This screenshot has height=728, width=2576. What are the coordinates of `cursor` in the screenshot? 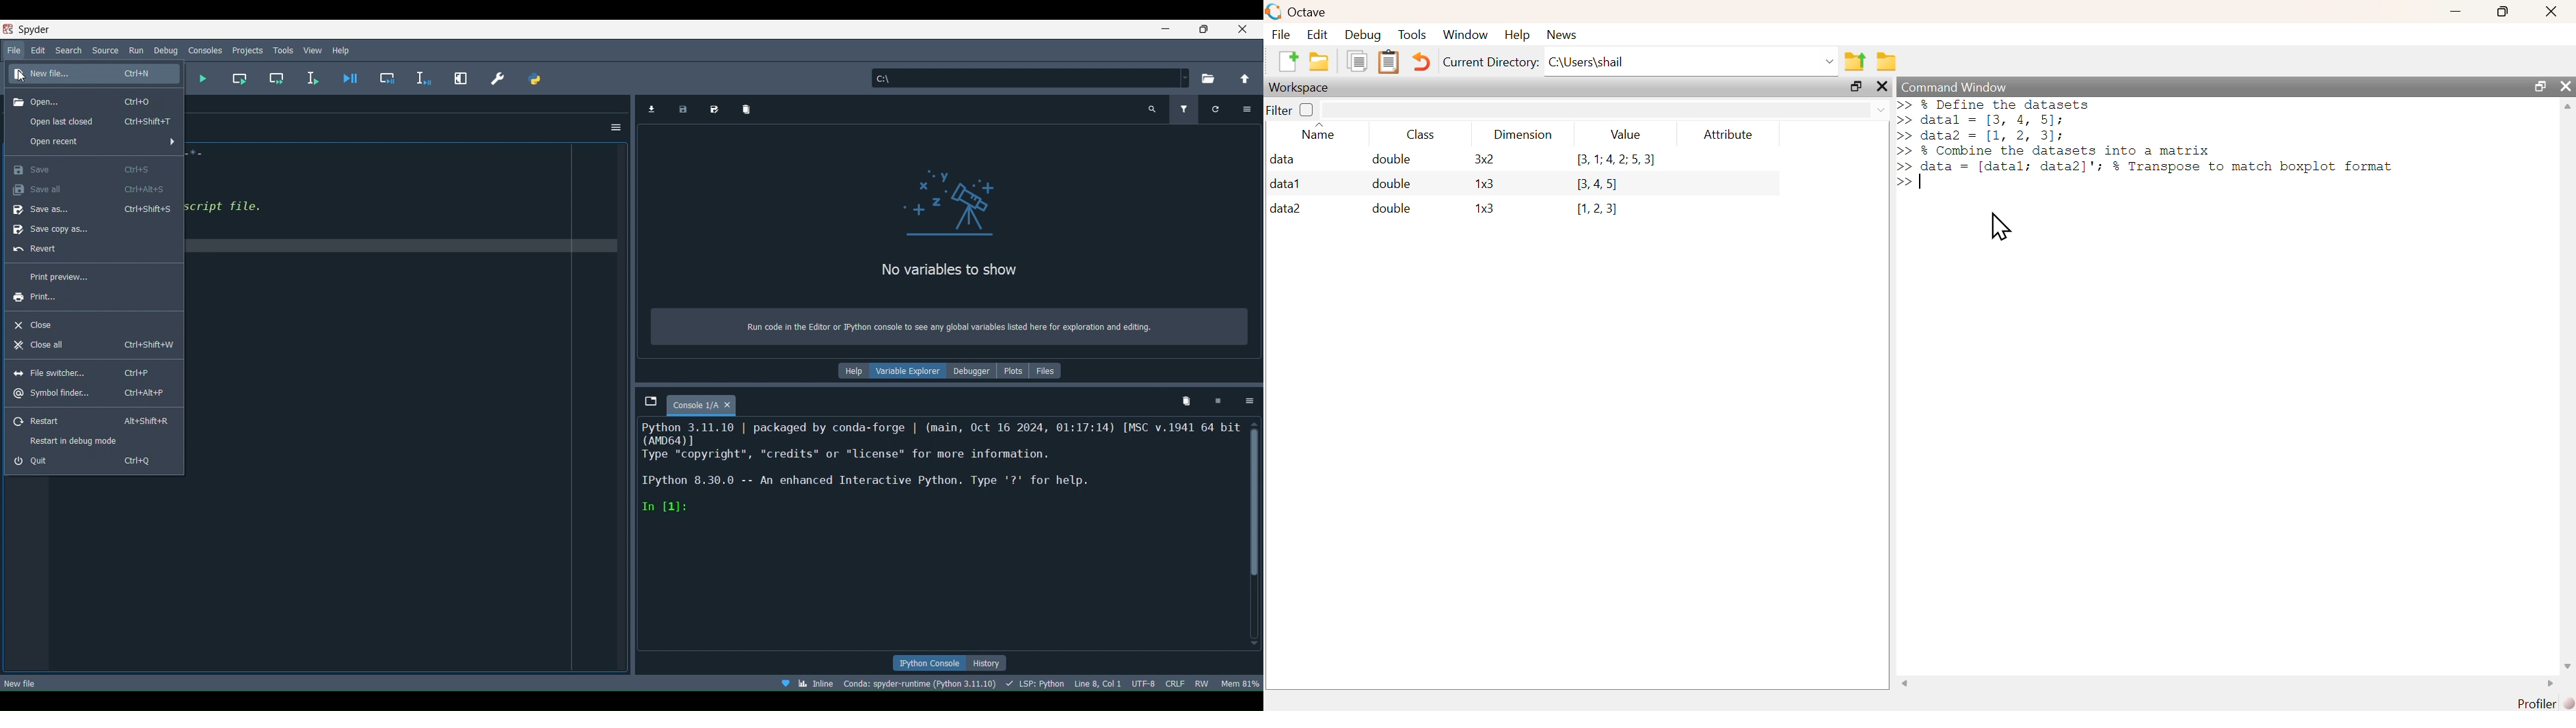 It's located at (1998, 228).